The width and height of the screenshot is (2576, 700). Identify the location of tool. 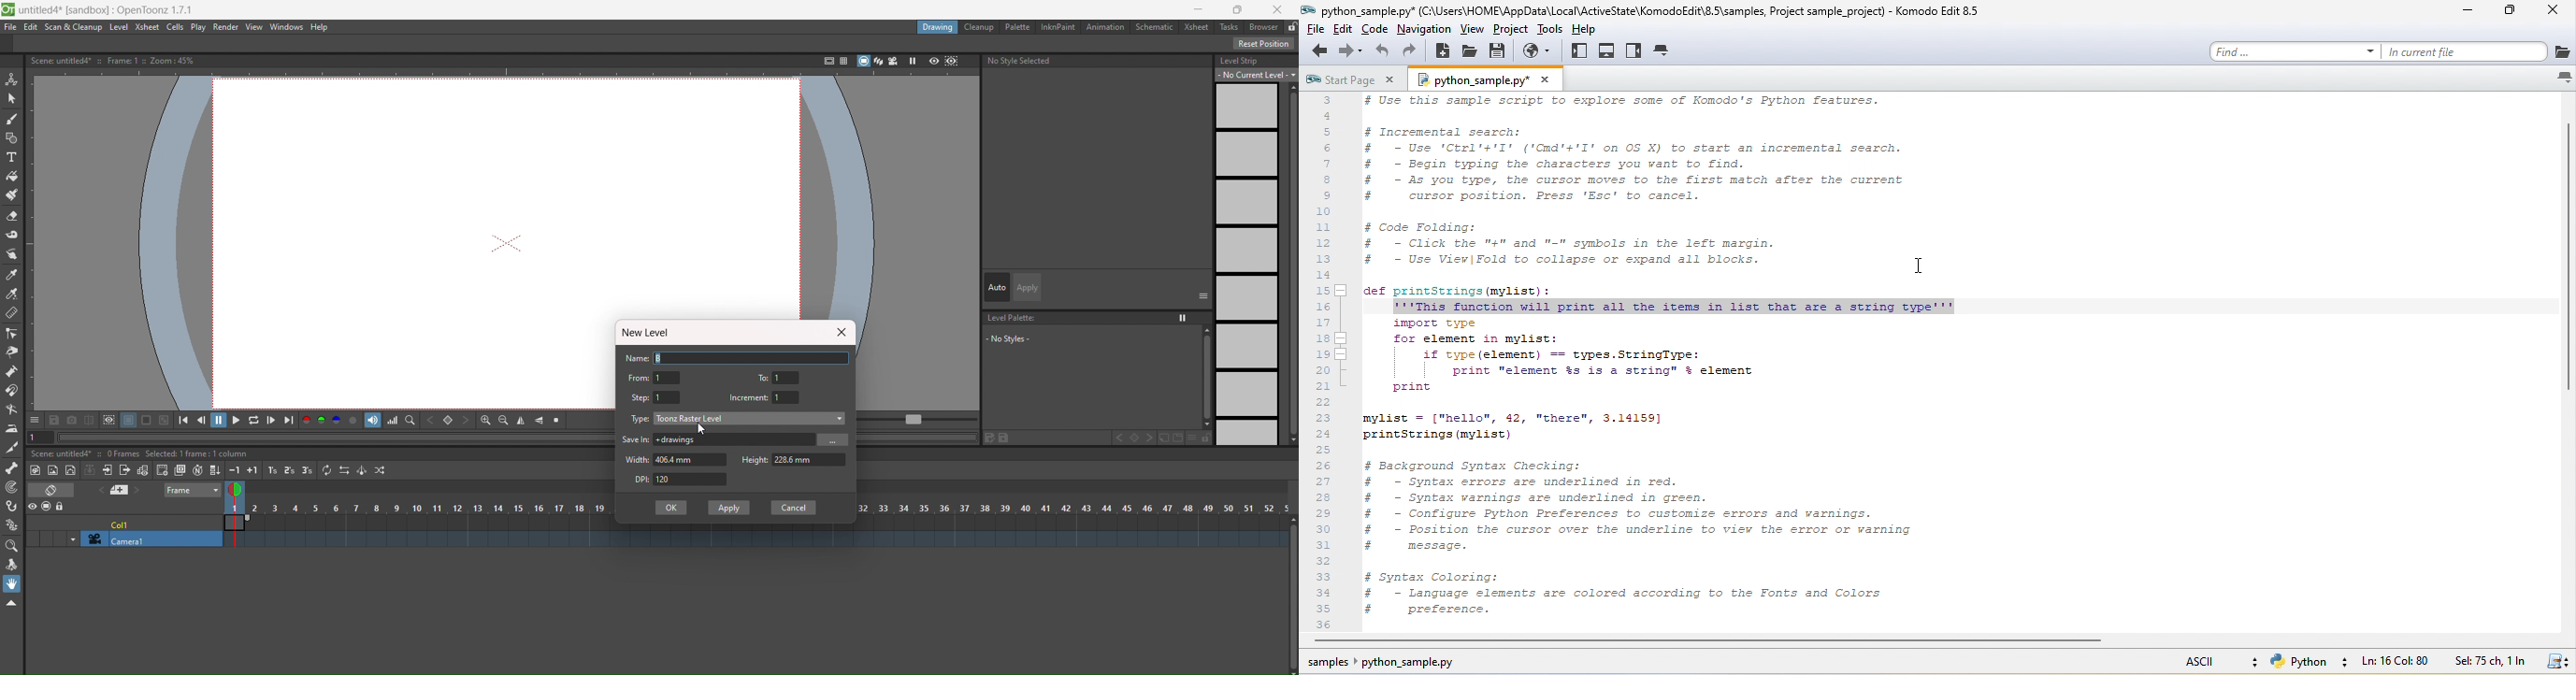
(108, 420).